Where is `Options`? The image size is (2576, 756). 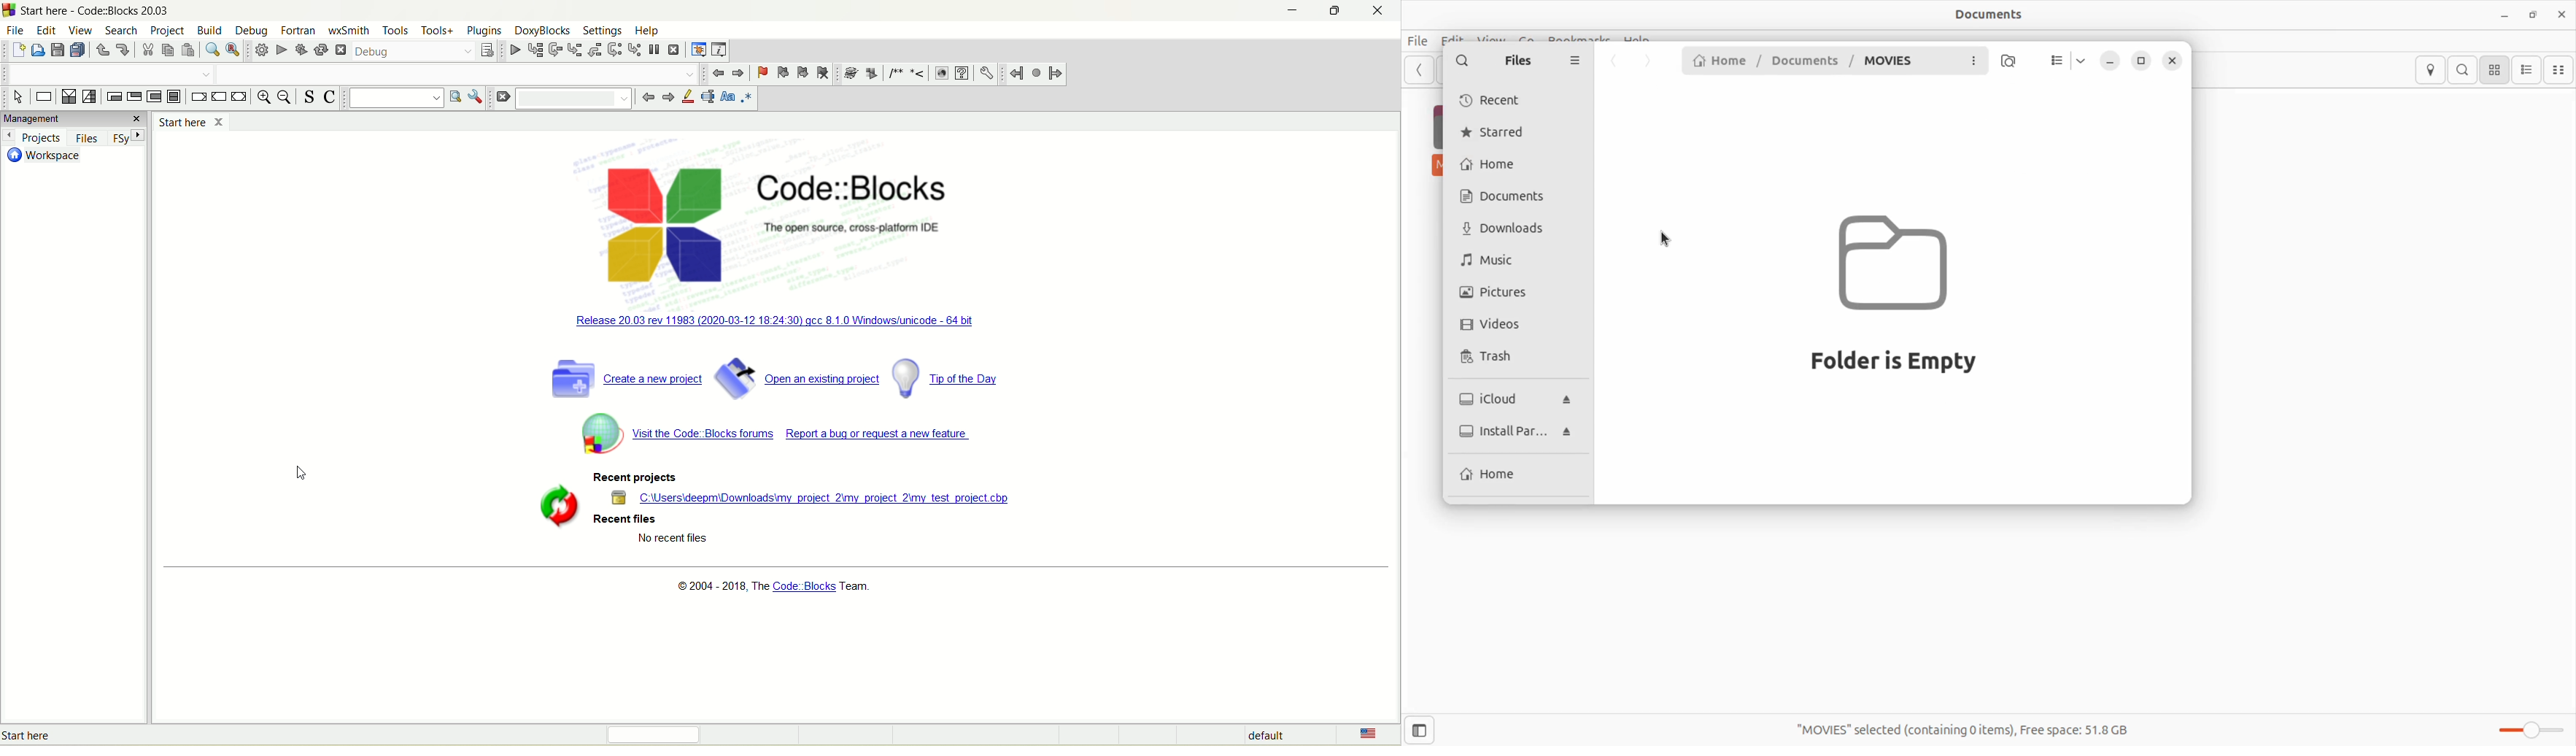
Options is located at coordinates (1976, 61).